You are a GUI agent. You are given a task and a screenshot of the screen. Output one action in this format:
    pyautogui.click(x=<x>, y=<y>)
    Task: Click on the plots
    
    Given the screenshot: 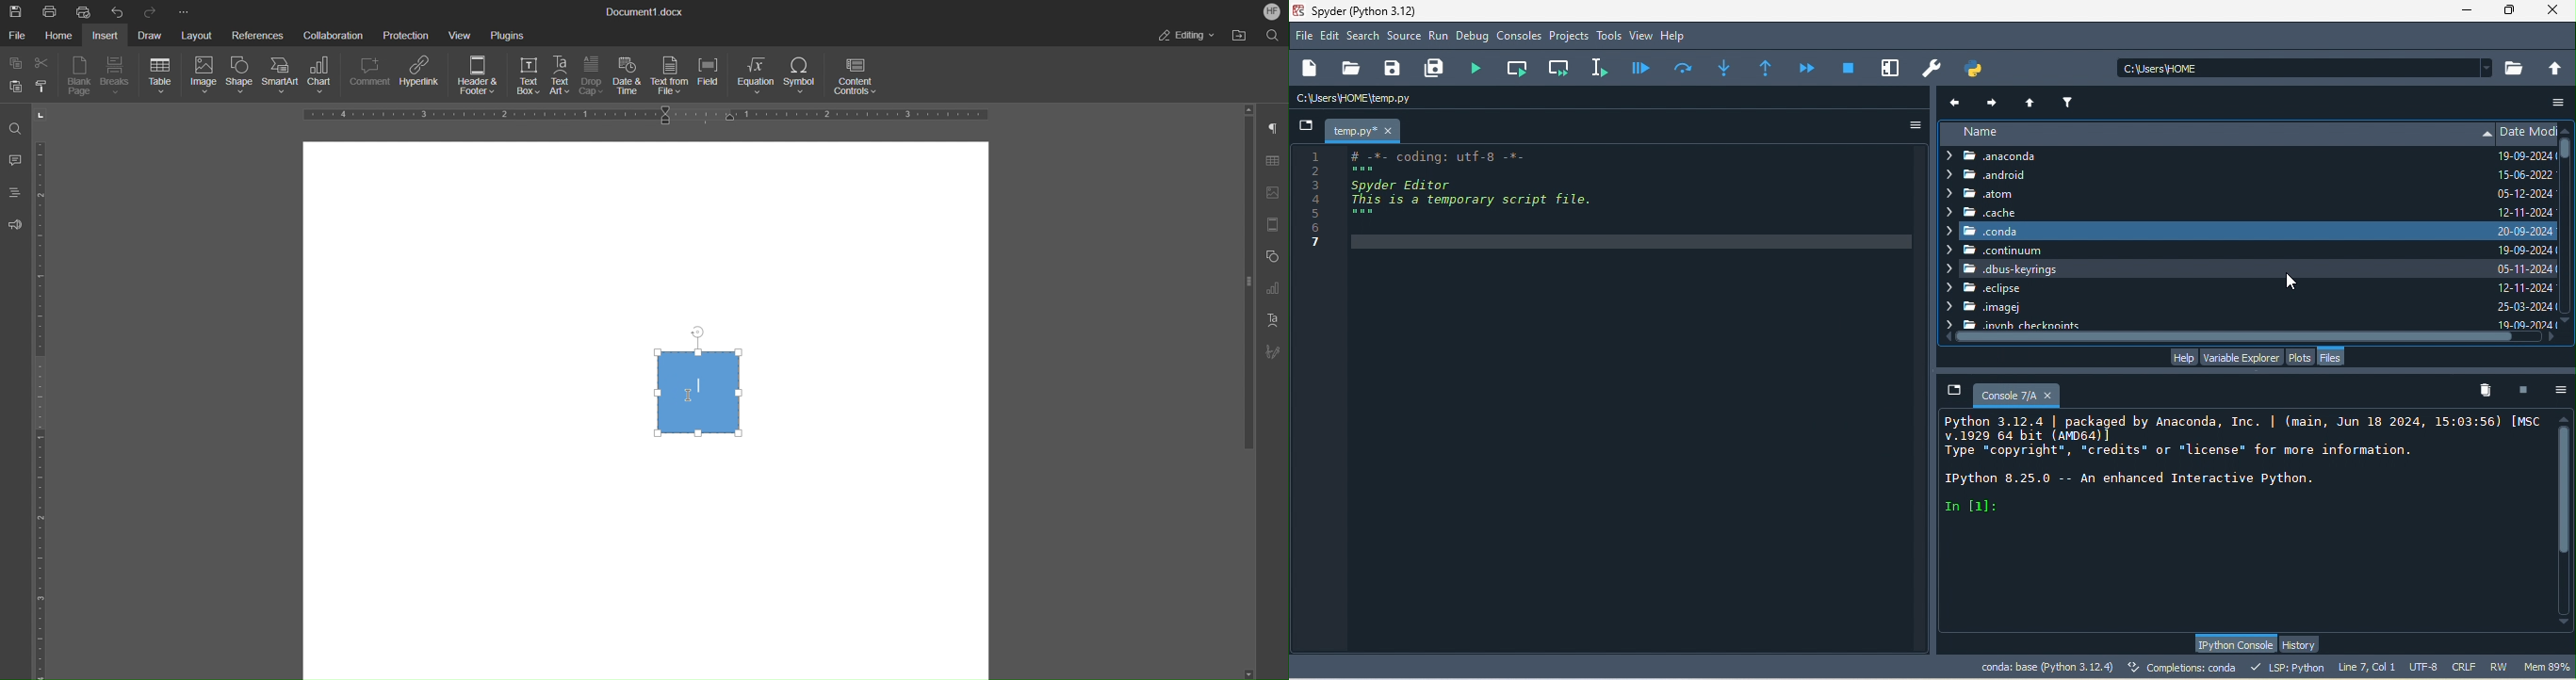 What is the action you would take?
    pyautogui.click(x=2301, y=356)
    